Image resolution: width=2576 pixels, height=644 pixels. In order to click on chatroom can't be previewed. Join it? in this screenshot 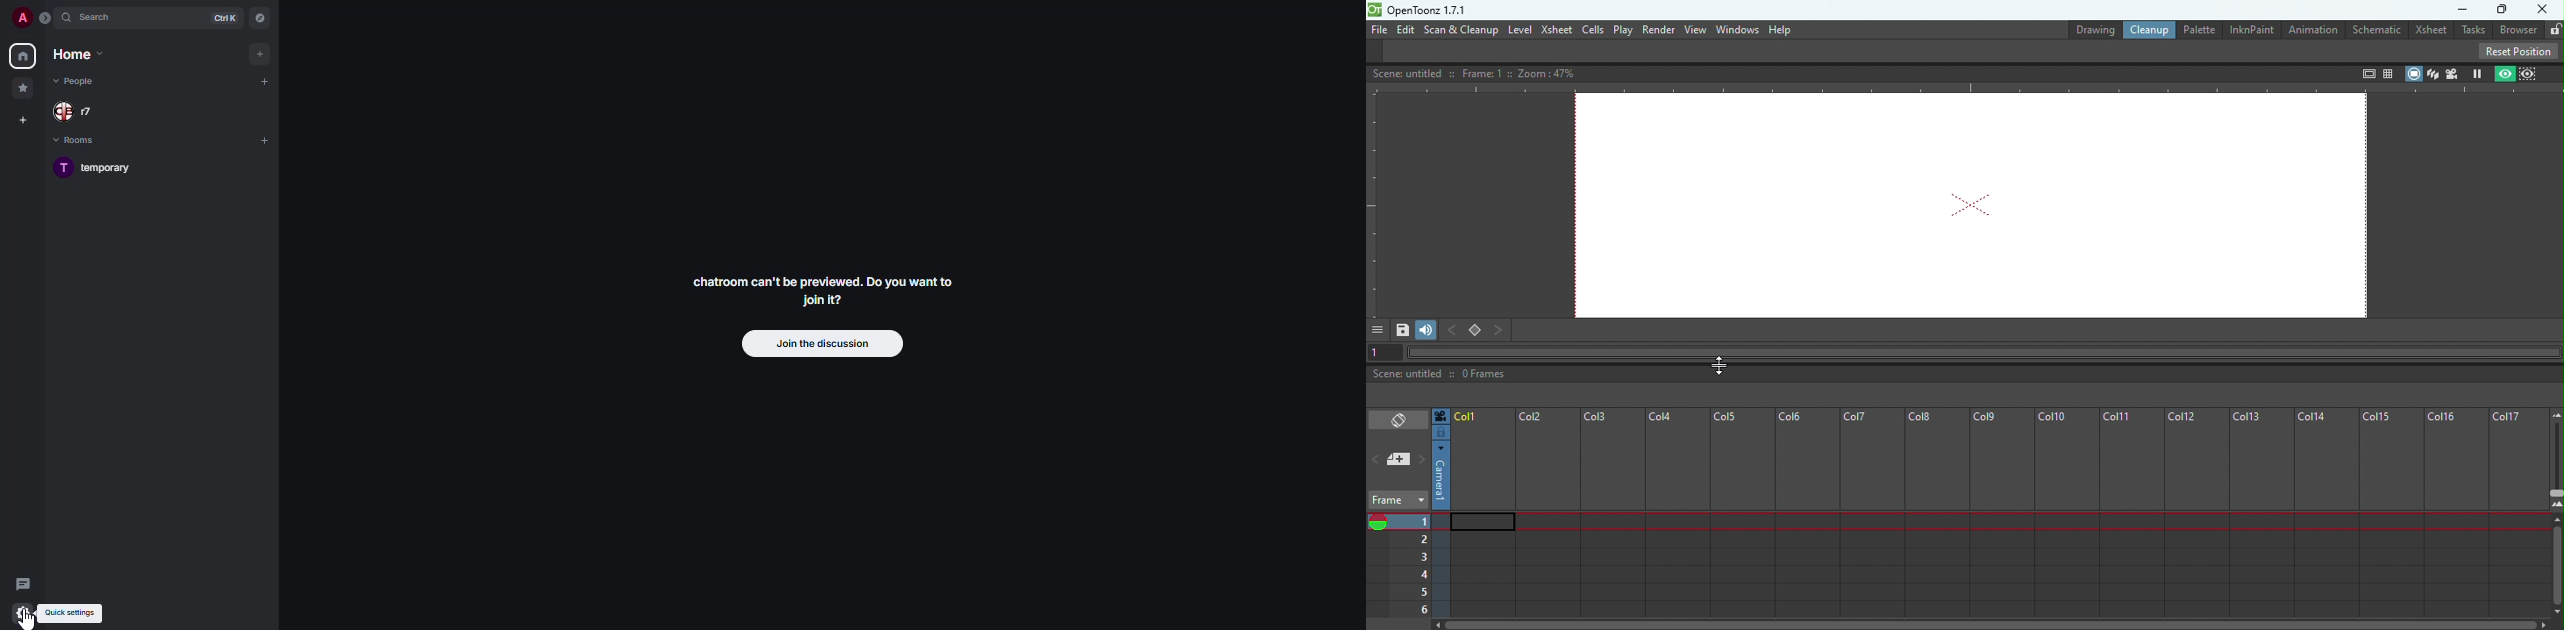, I will do `click(821, 290)`.